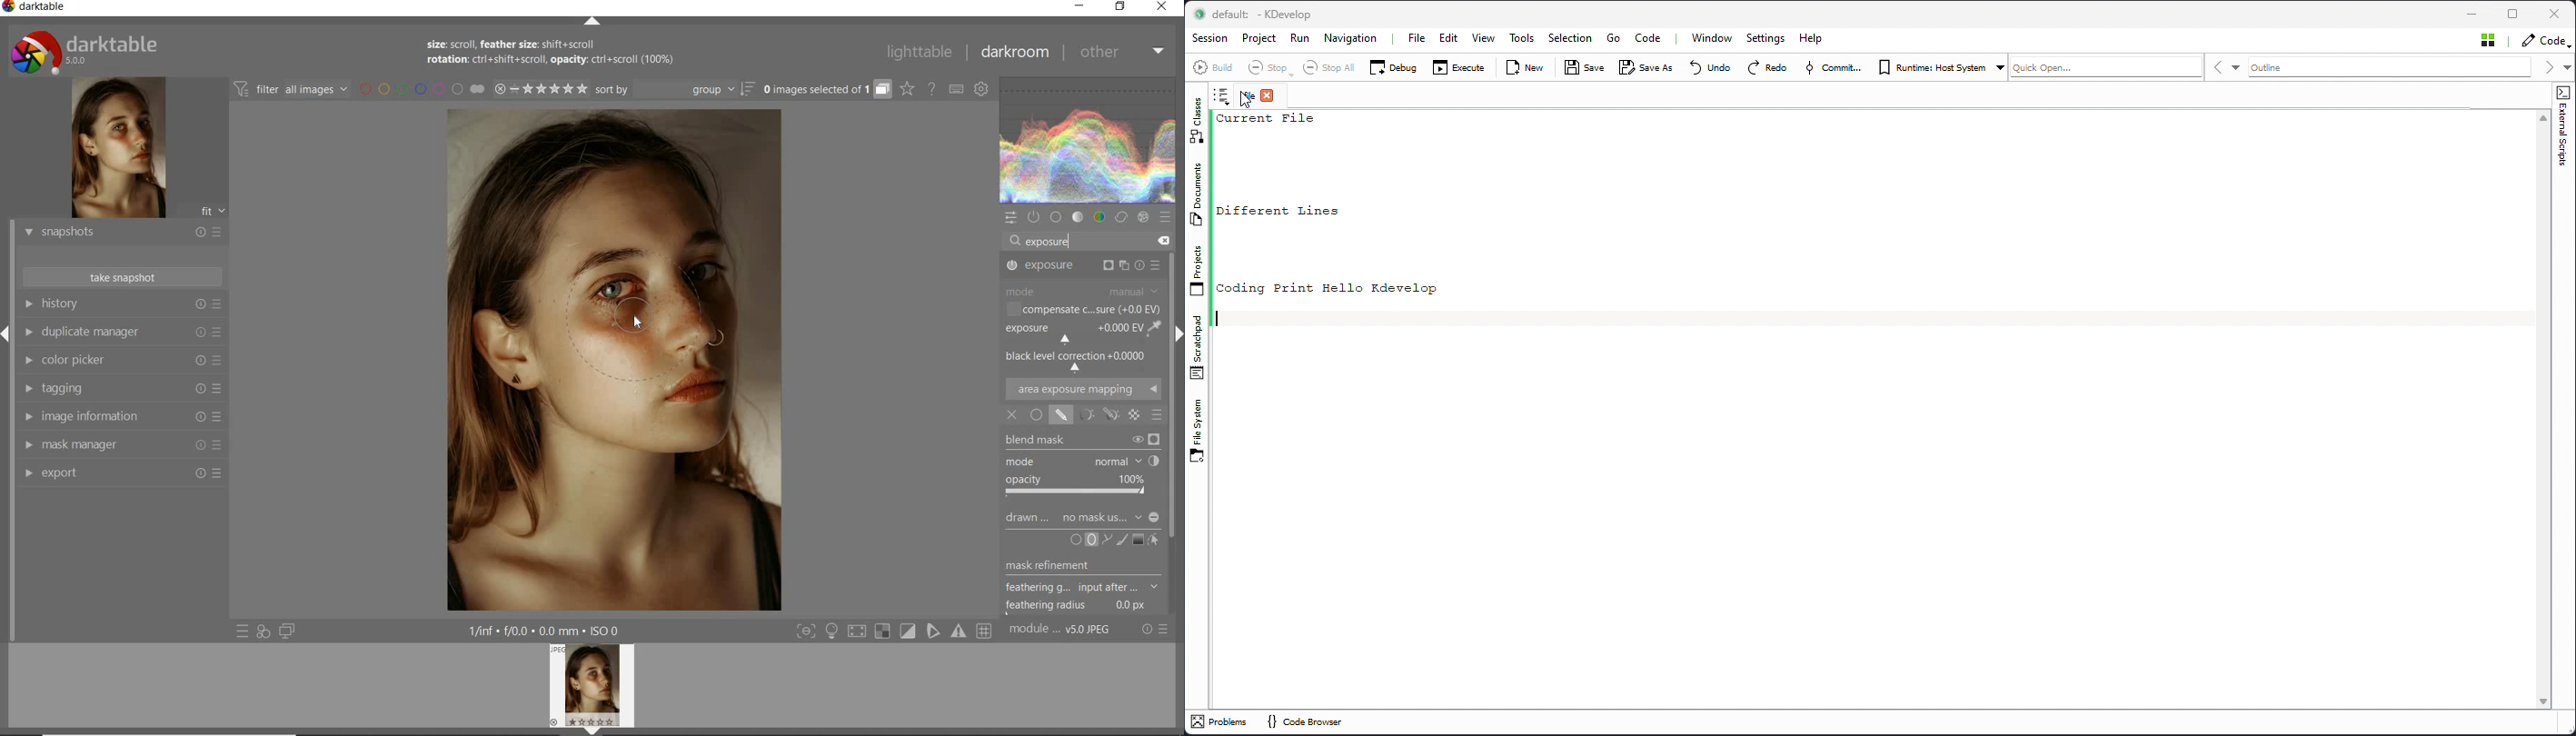  Describe the element at coordinates (125, 445) in the screenshot. I see `mask manager` at that location.